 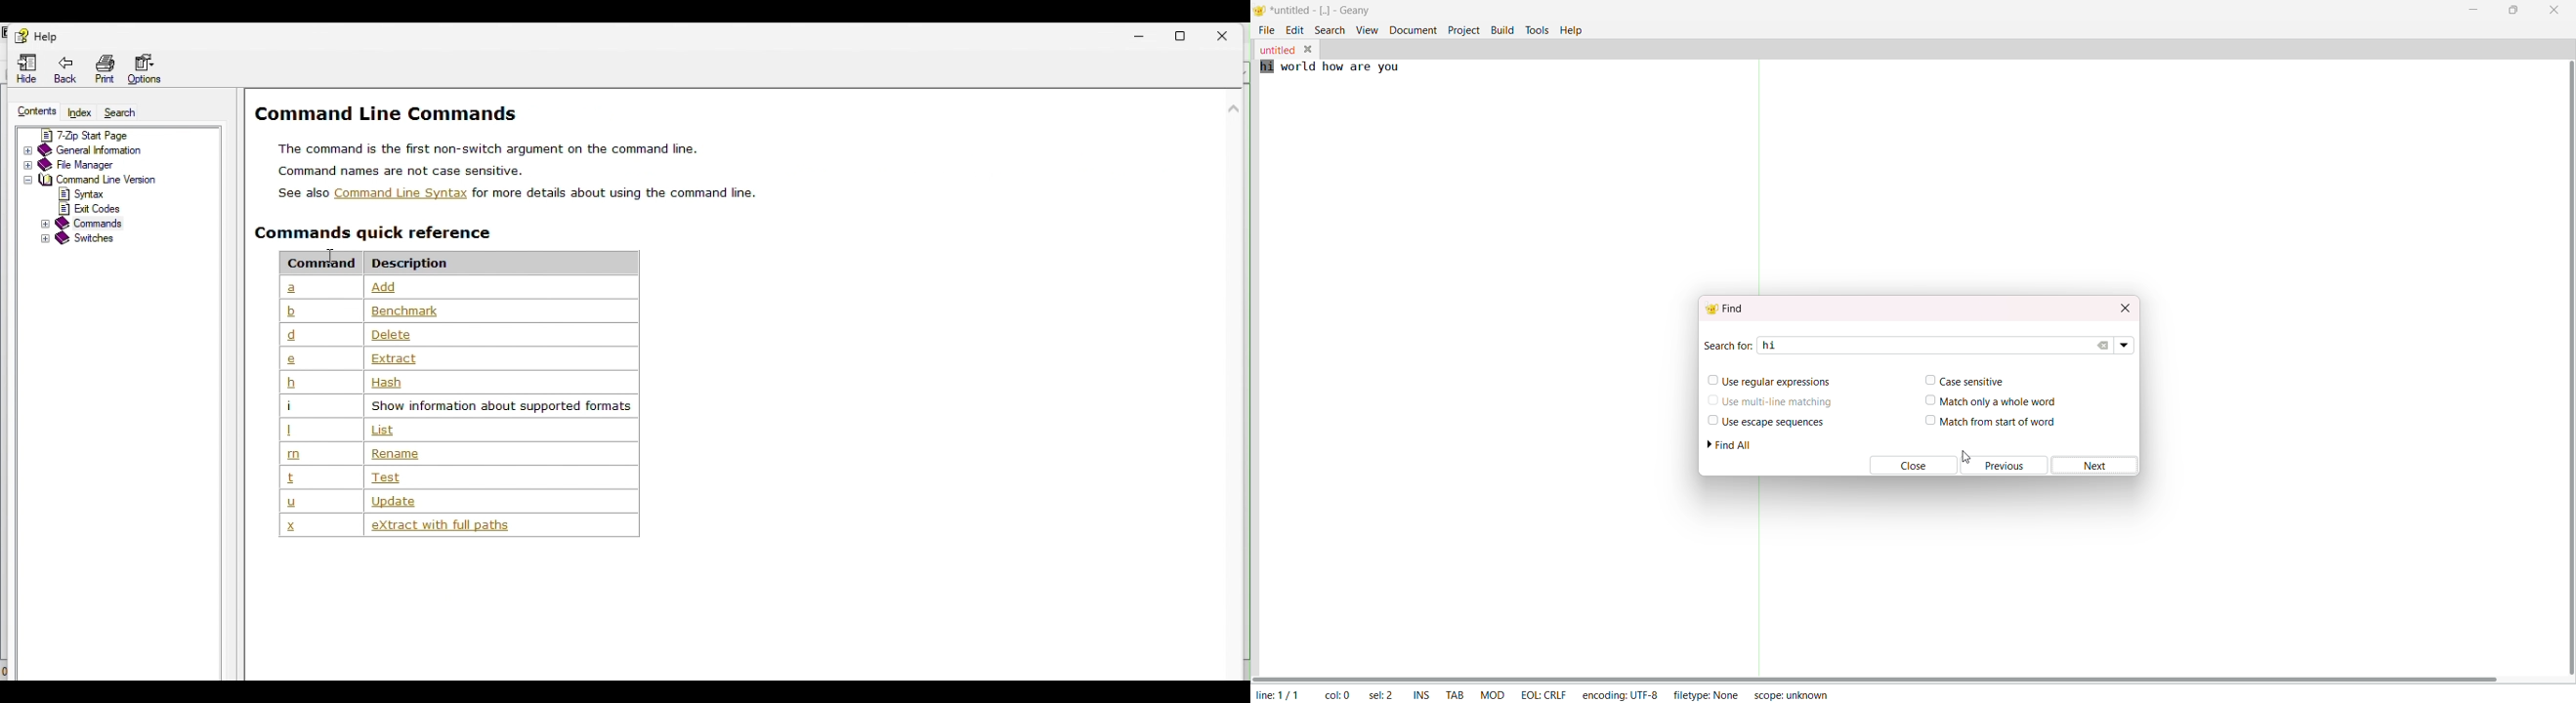 I want to click on description, so click(x=416, y=262).